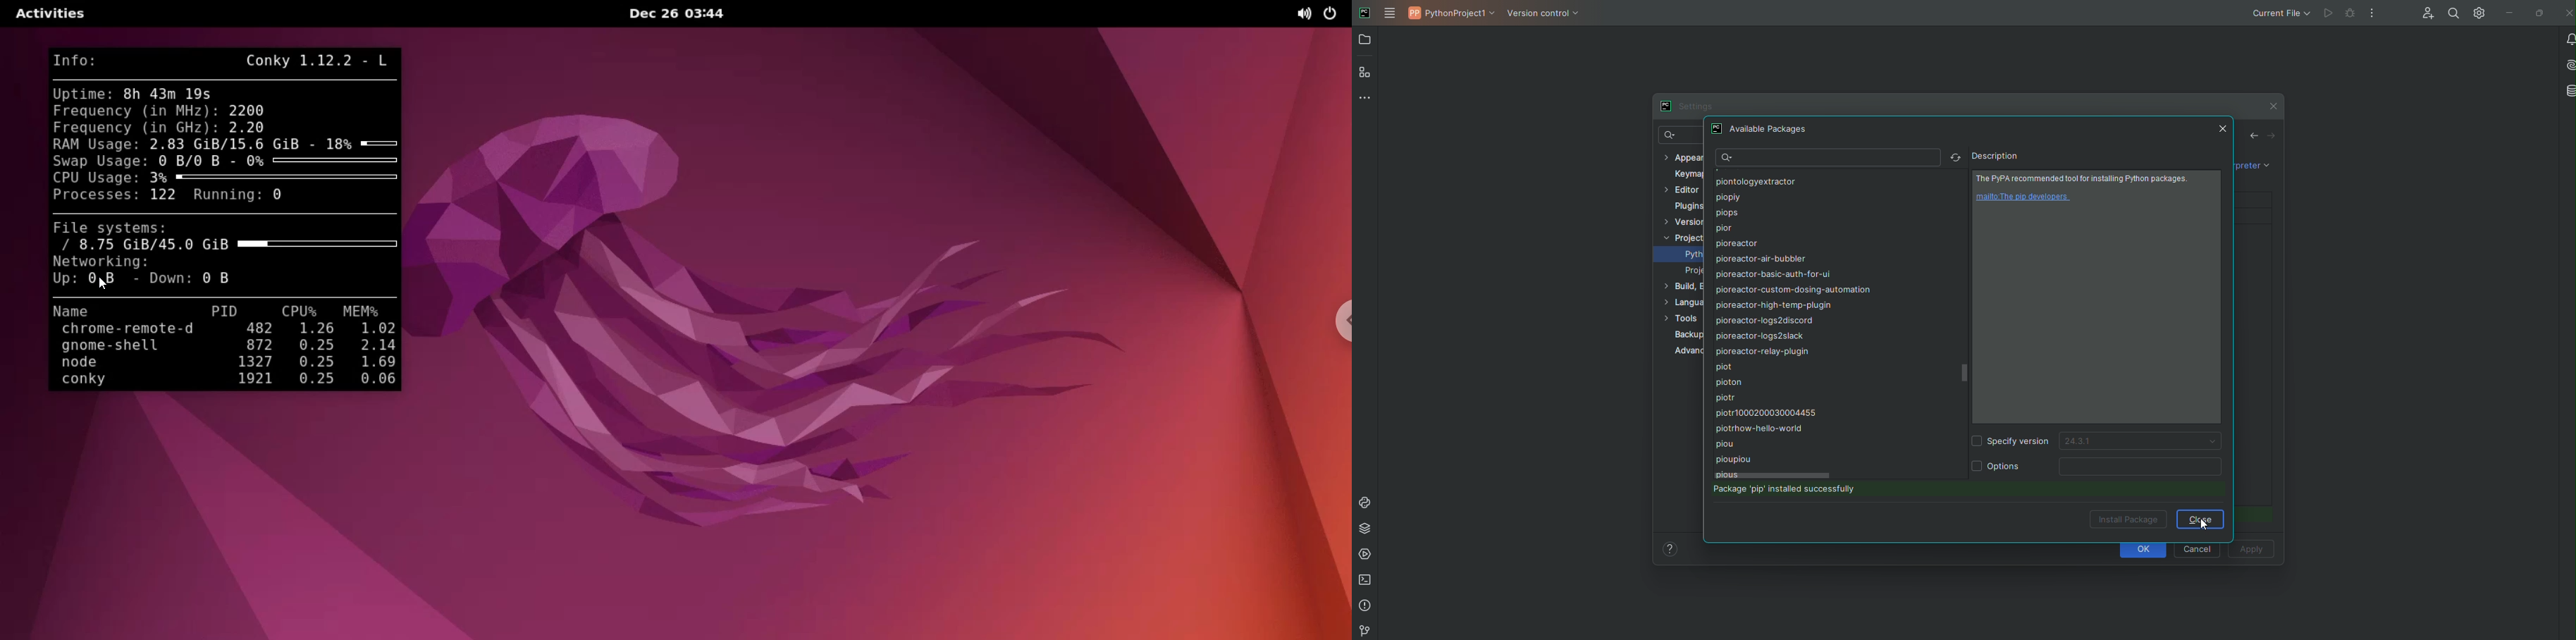 The width and height of the screenshot is (2576, 644). I want to click on languages and Frameworks, so click(1683, 301).